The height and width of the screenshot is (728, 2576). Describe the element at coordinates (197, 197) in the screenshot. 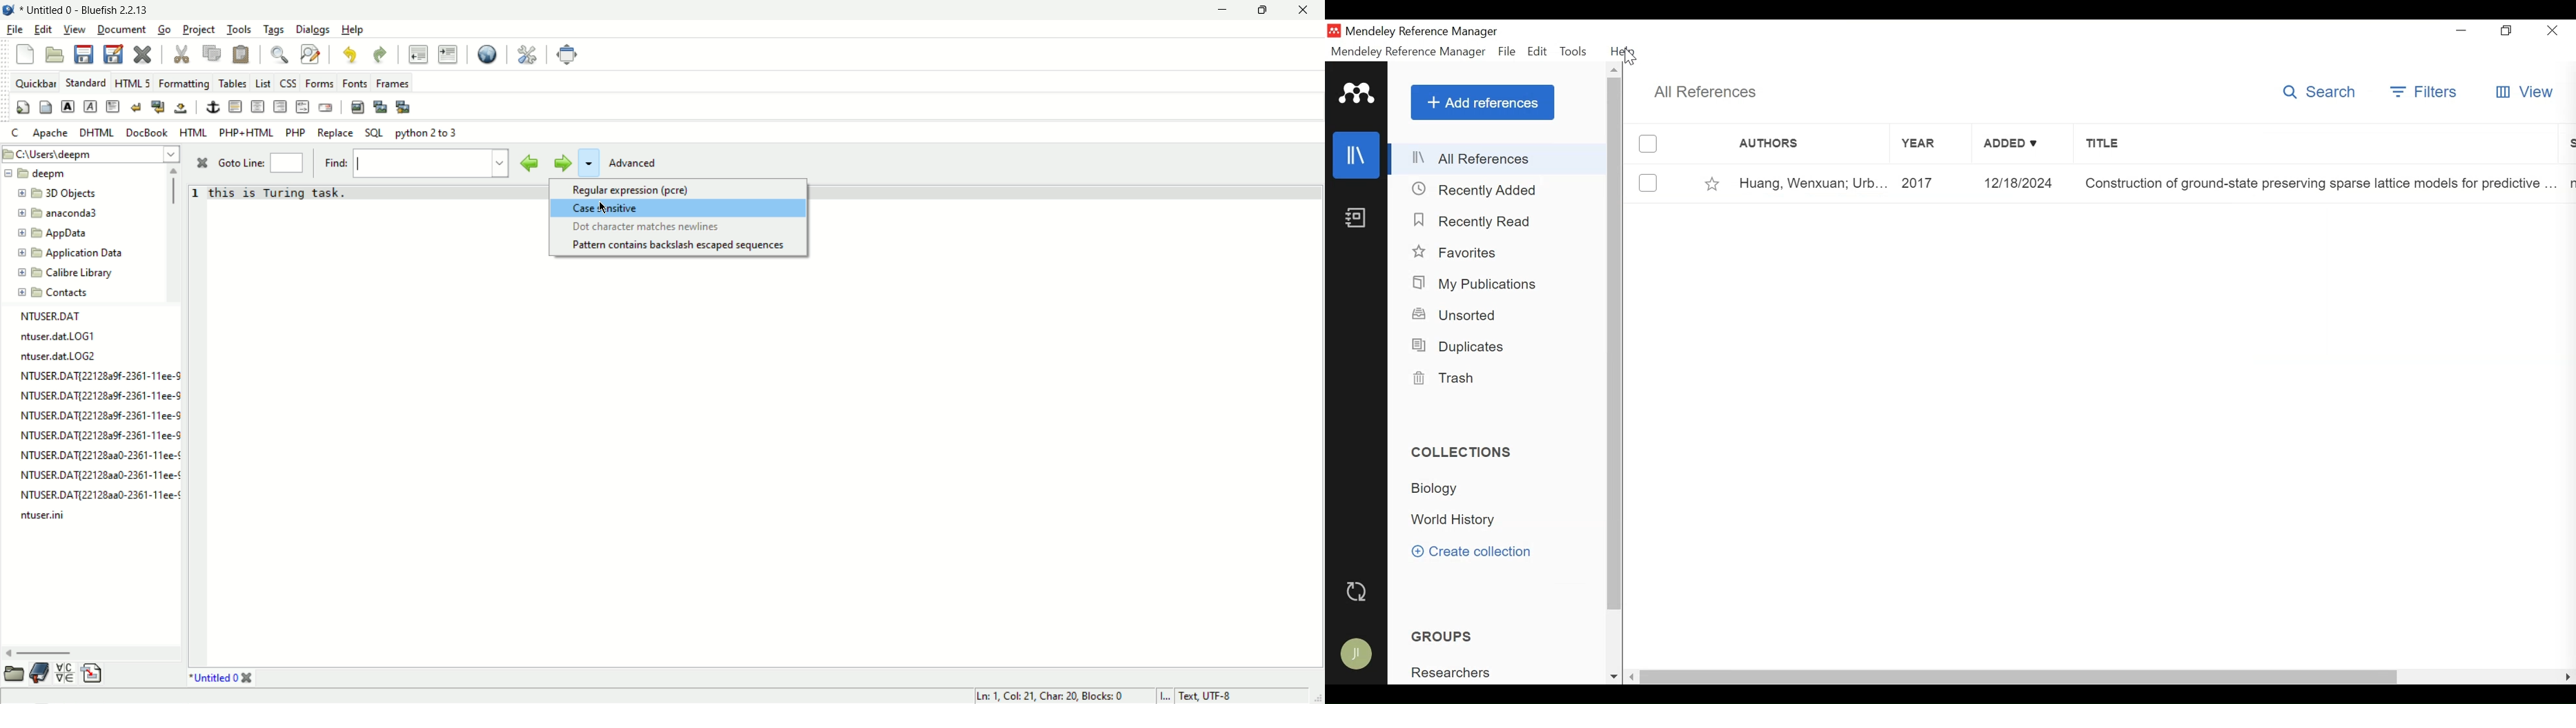

I see `line number` at that location.